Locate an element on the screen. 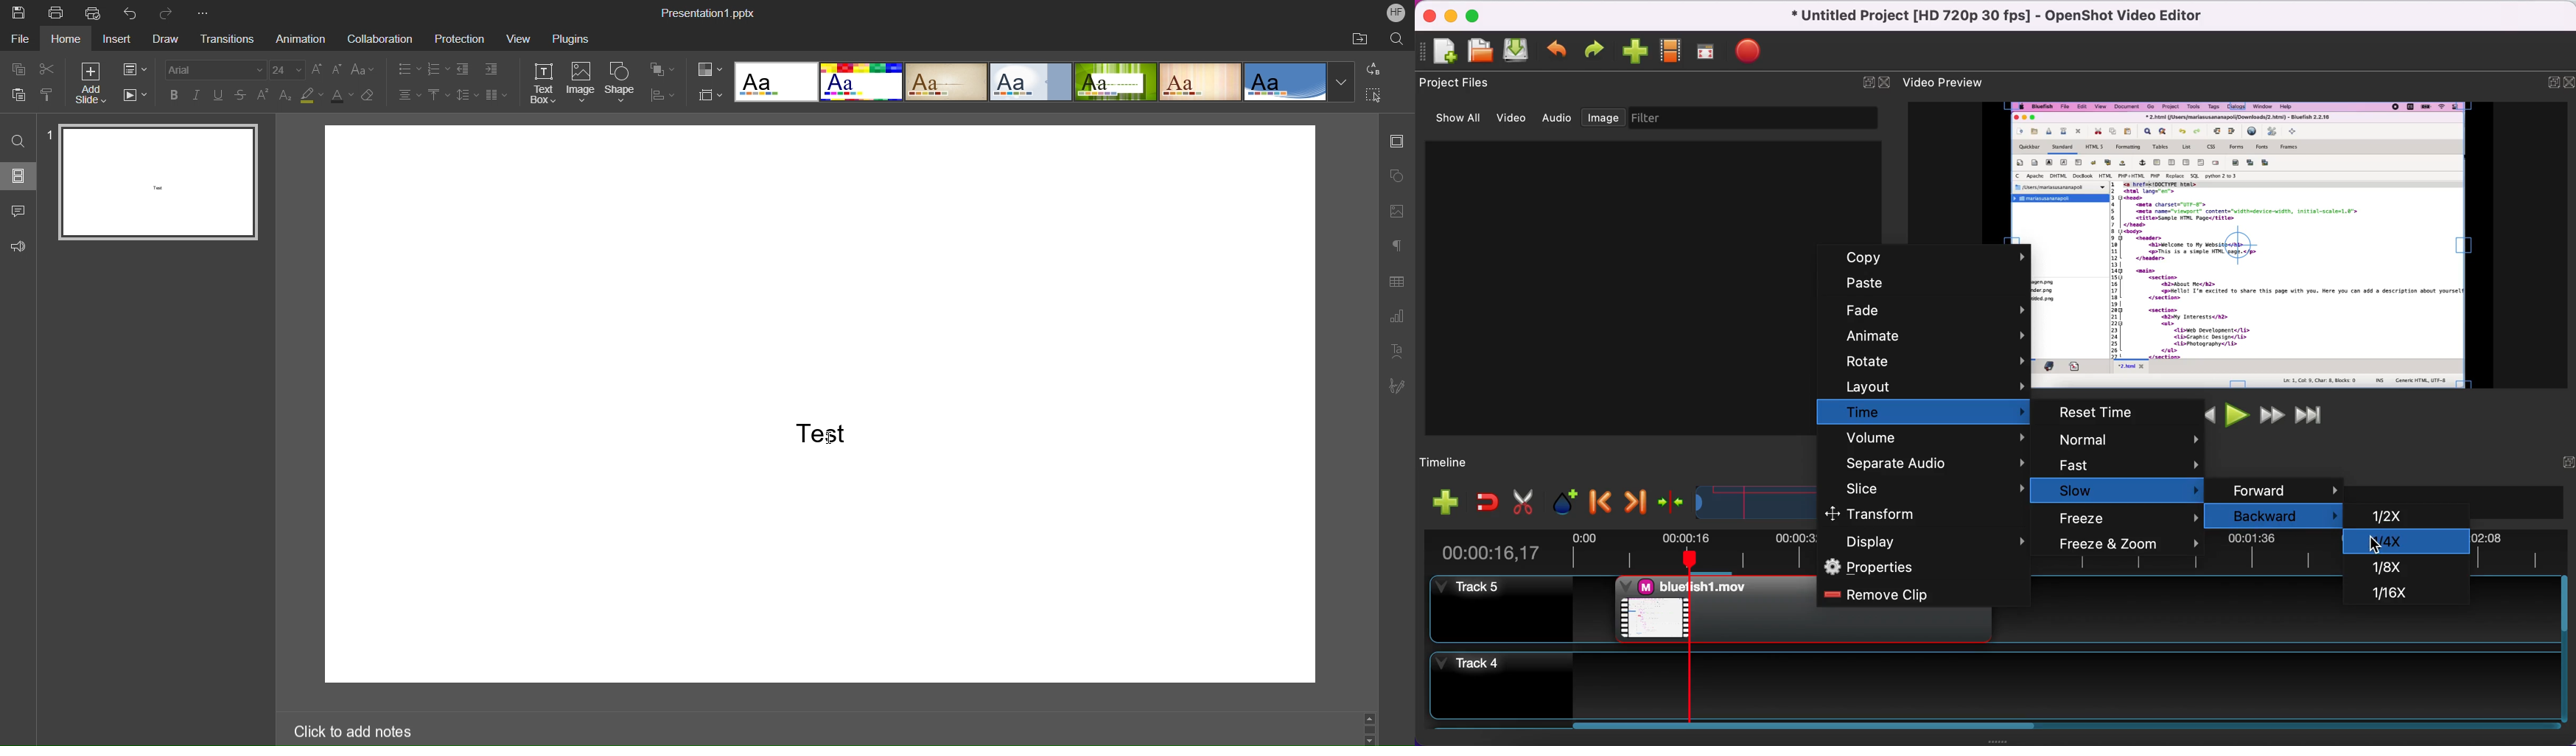 The height and width of the screenshot is (756, 2576). Replace is located at coordinates (1374, 70).